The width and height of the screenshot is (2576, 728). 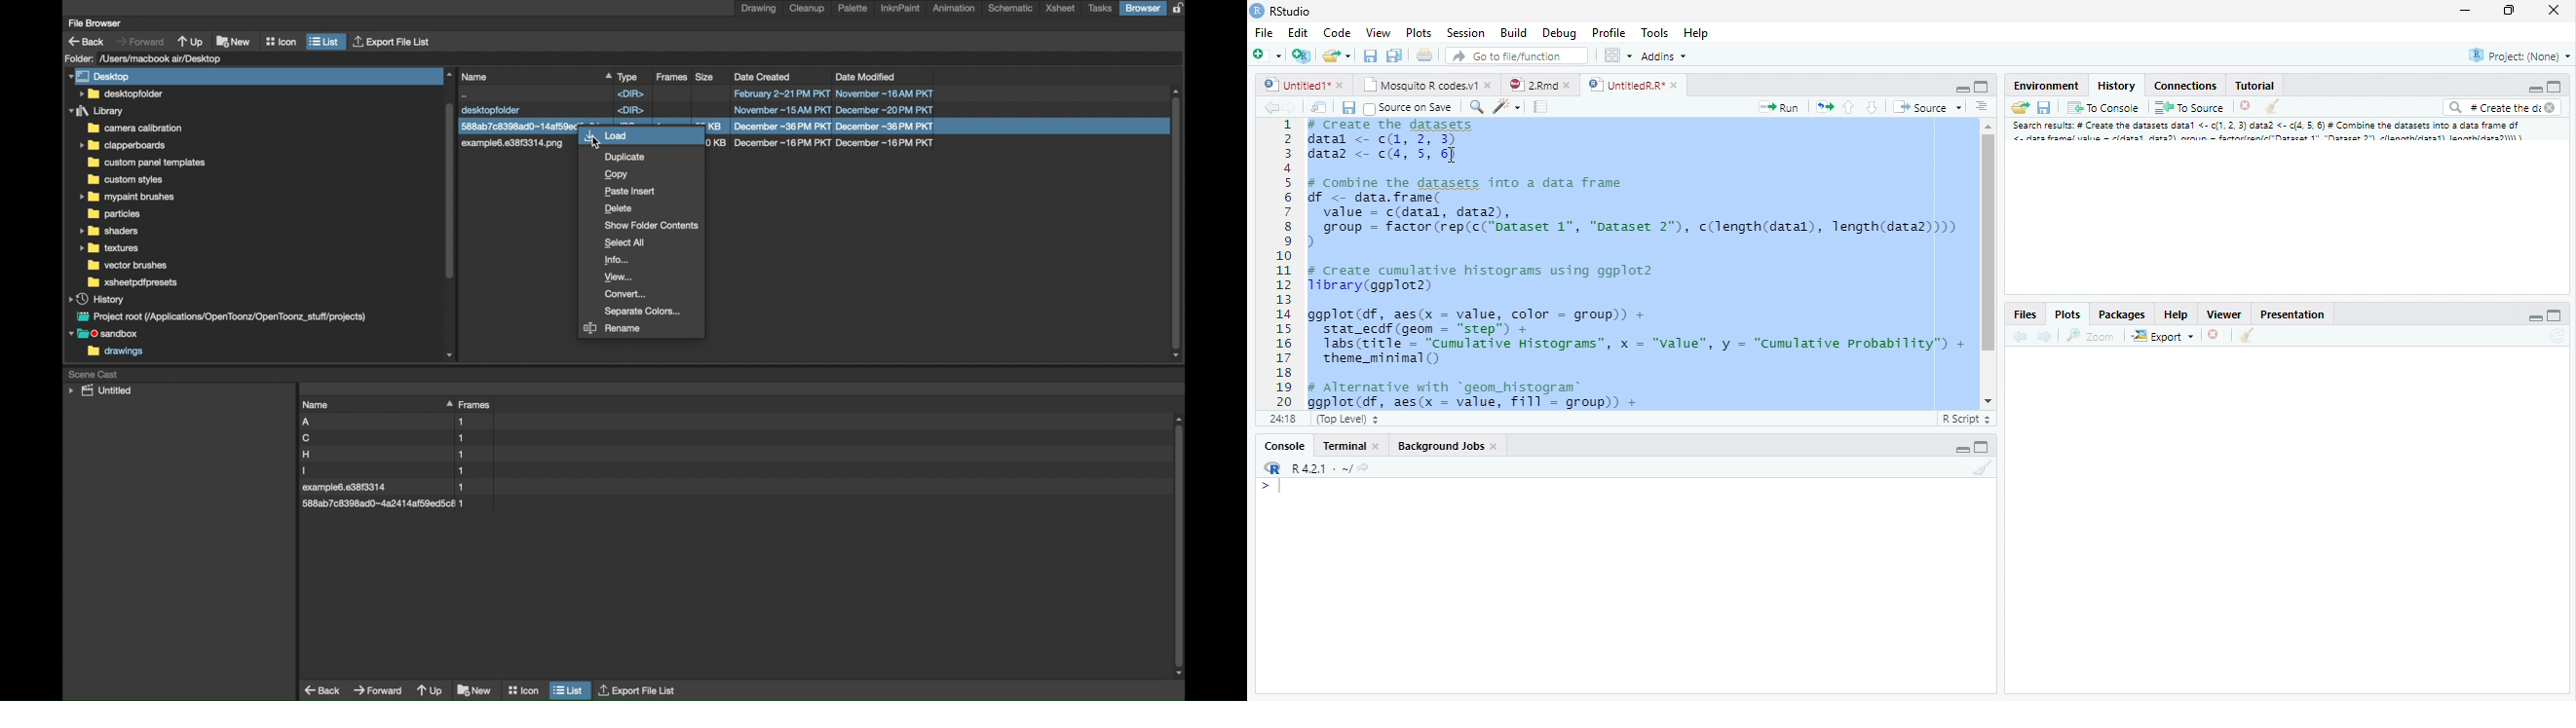 What do you see at coordinates (1348, 108) in the screenshot?
I see `Save` at bounding box center [1348, 108].